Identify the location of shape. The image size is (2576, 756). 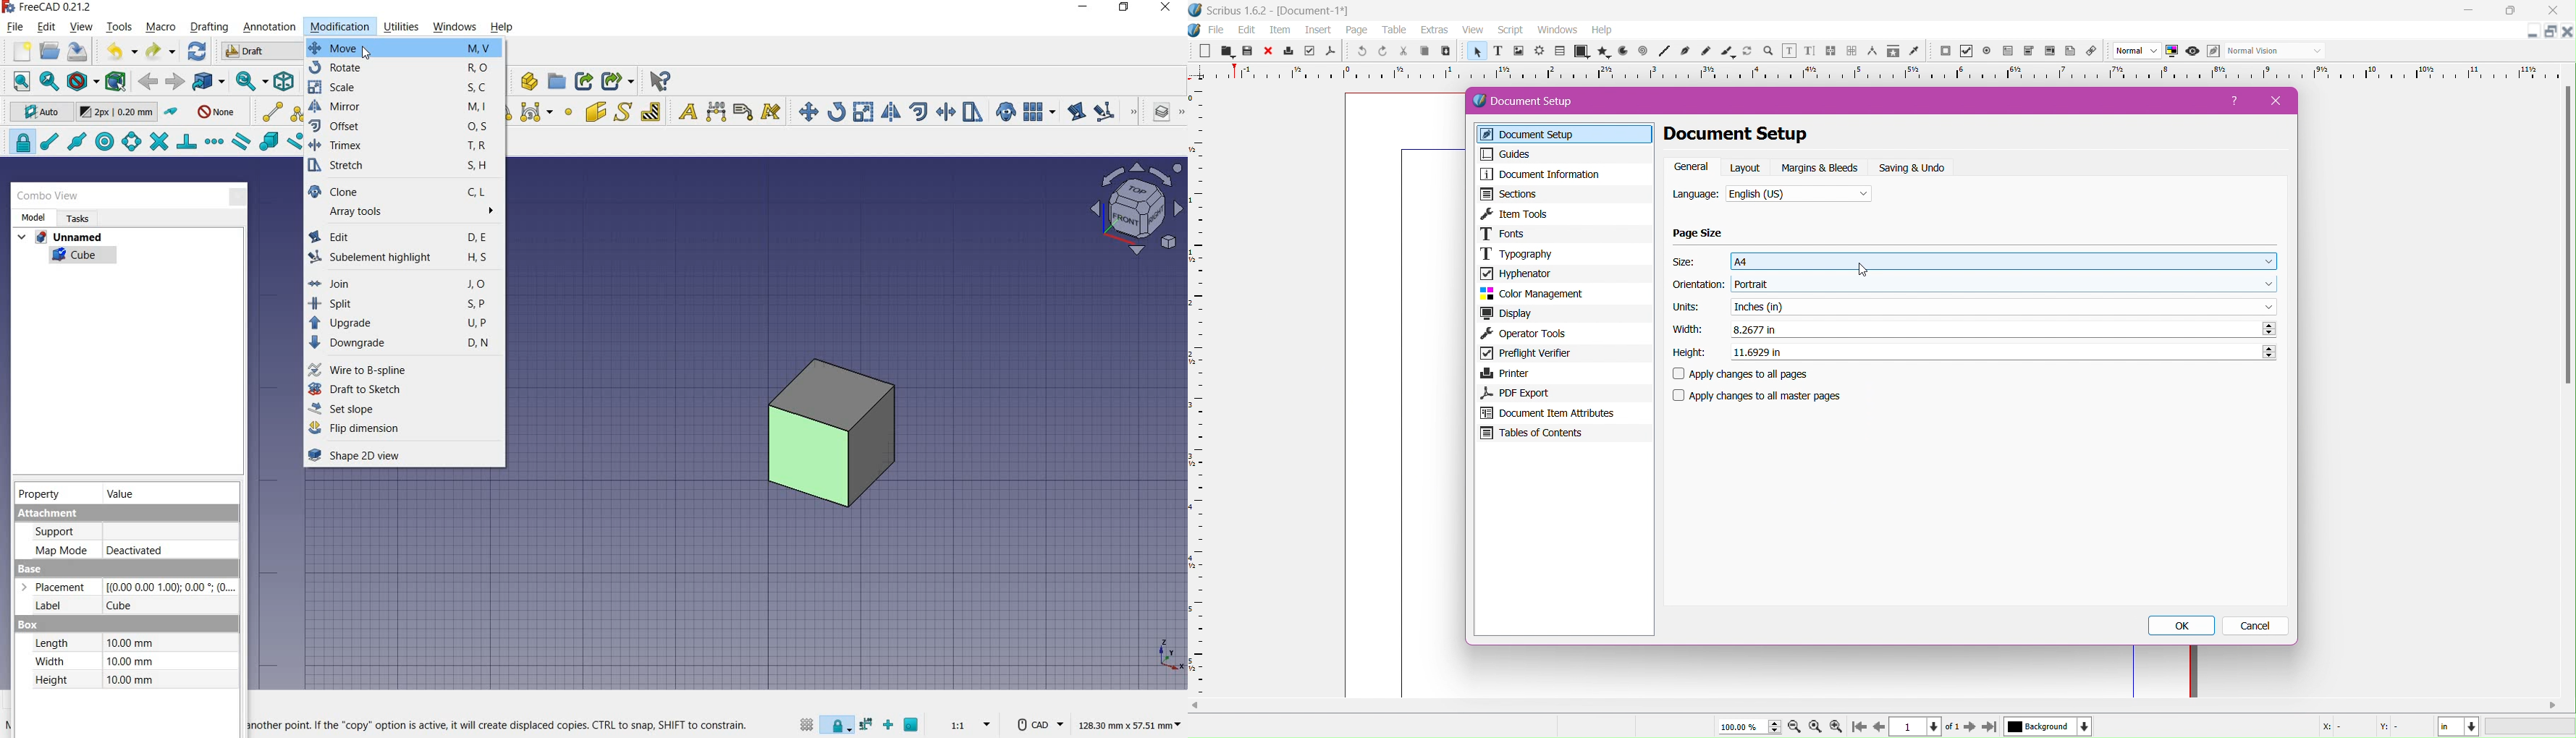
(1580, 52).